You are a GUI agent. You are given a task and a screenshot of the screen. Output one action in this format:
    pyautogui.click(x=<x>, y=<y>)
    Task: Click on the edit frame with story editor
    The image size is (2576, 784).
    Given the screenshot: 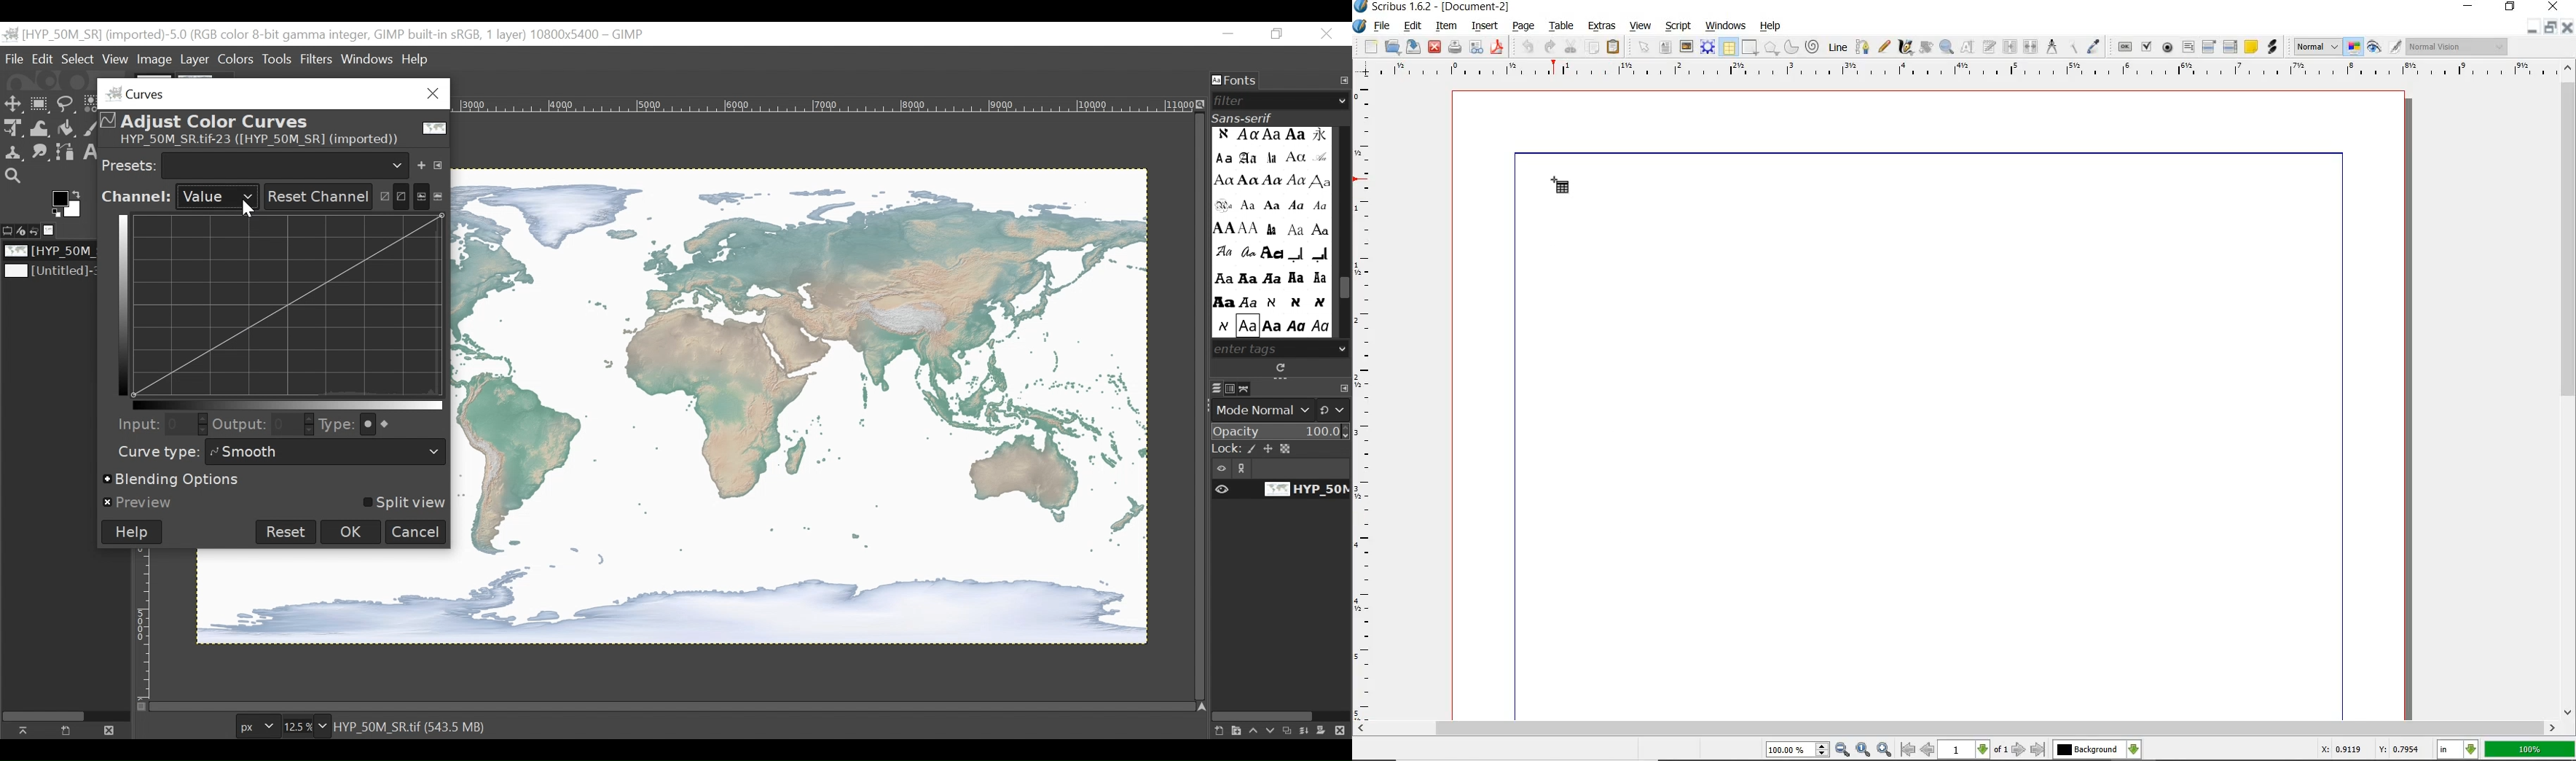 What is the action you would take?
    pyautogui.click(x=1987, y=48)
    